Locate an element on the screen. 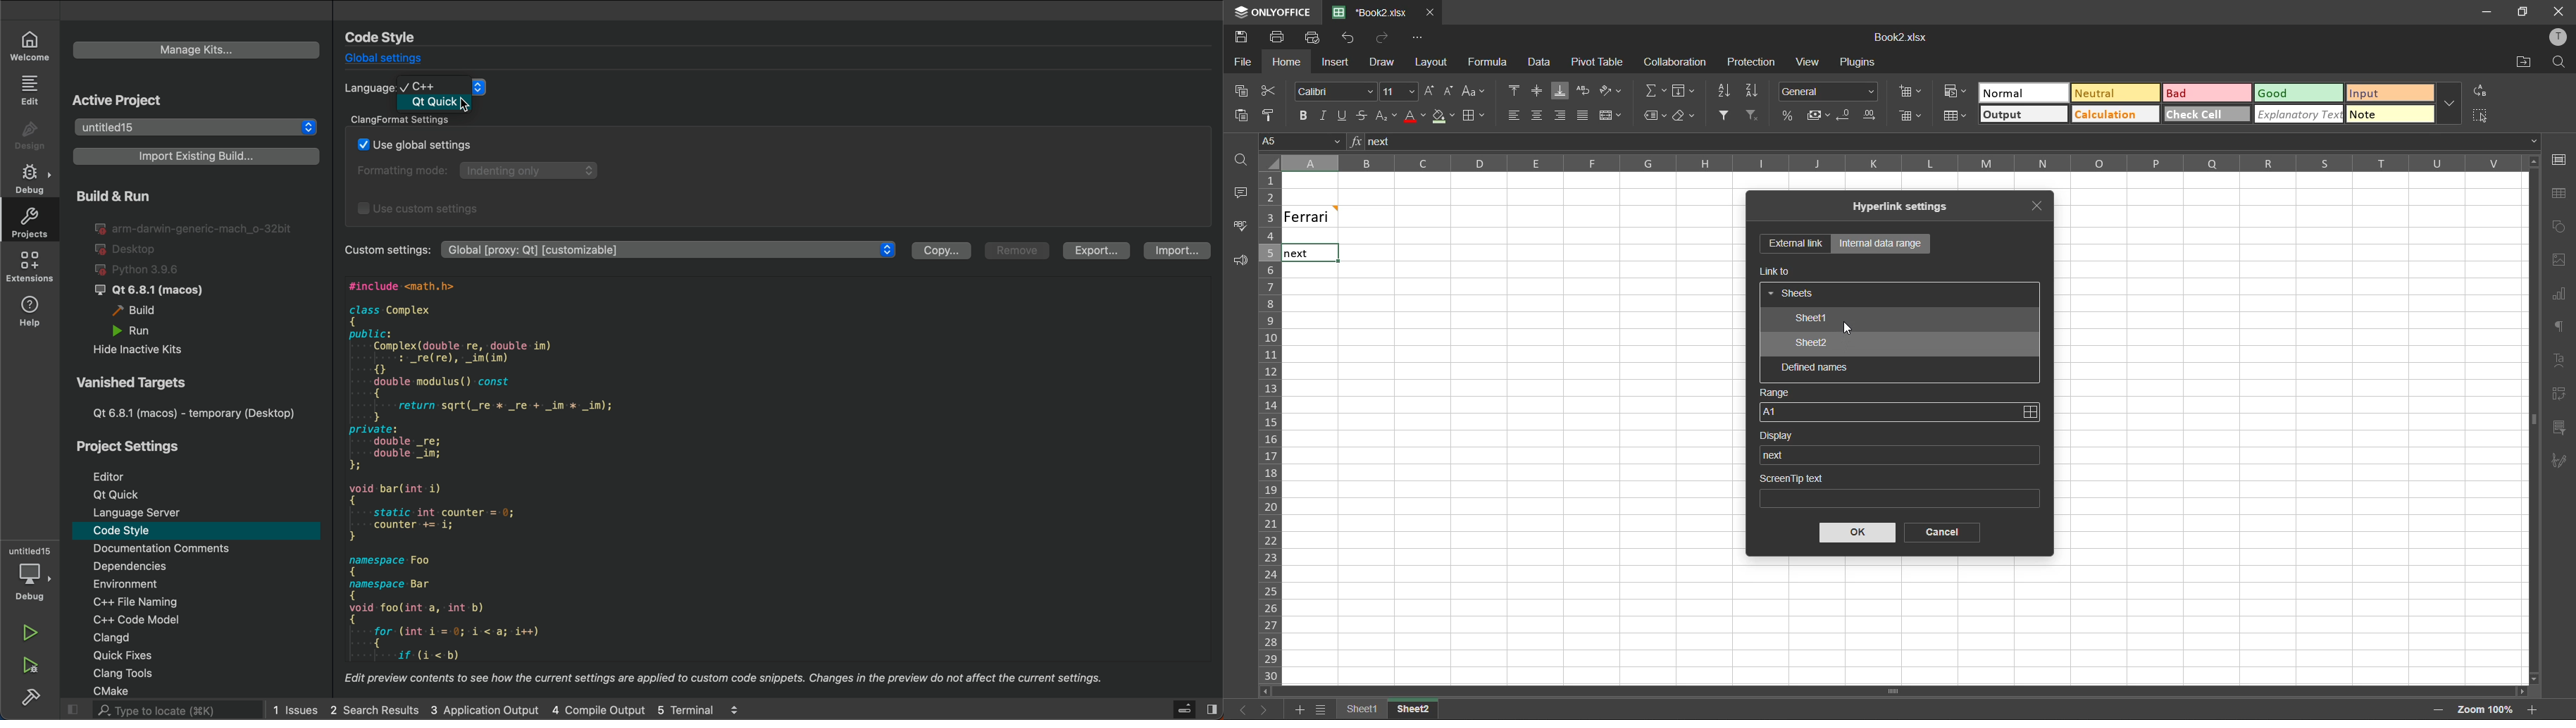 Image resolution: width=2576 pixels, height=728 pixels. change case is located at coordinates (1474, 91).